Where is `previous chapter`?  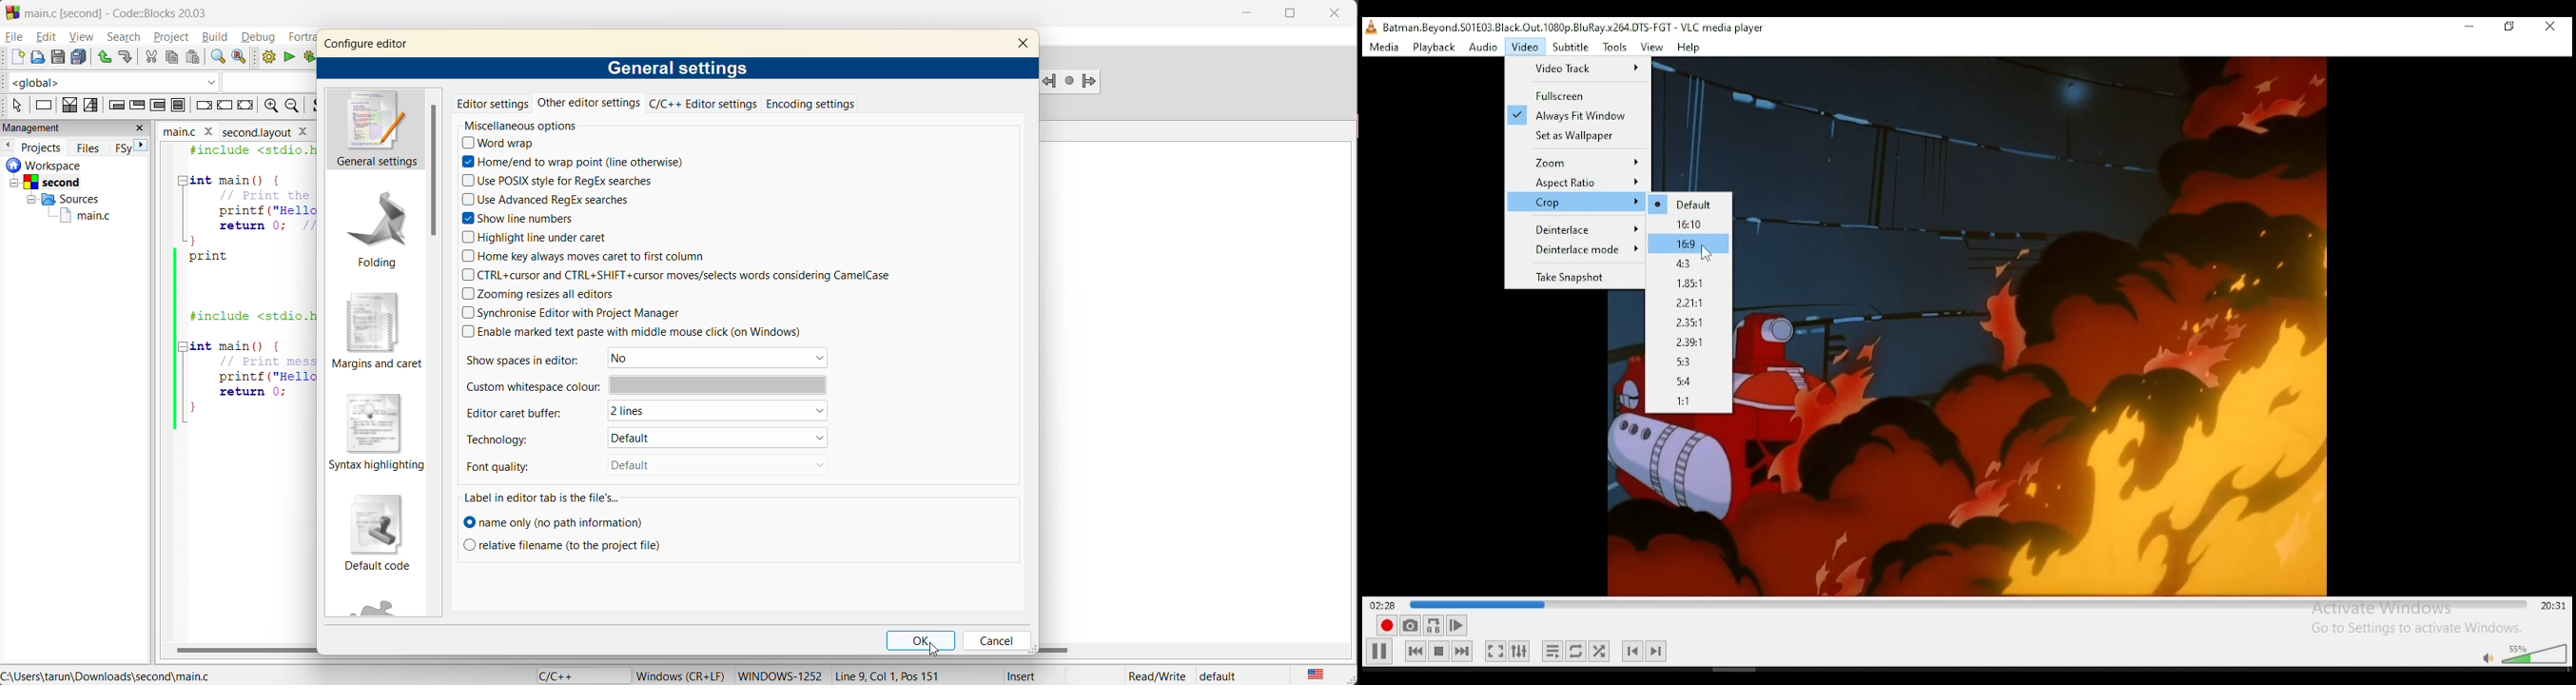
previous chapter is located at coordinates (1632, 651).